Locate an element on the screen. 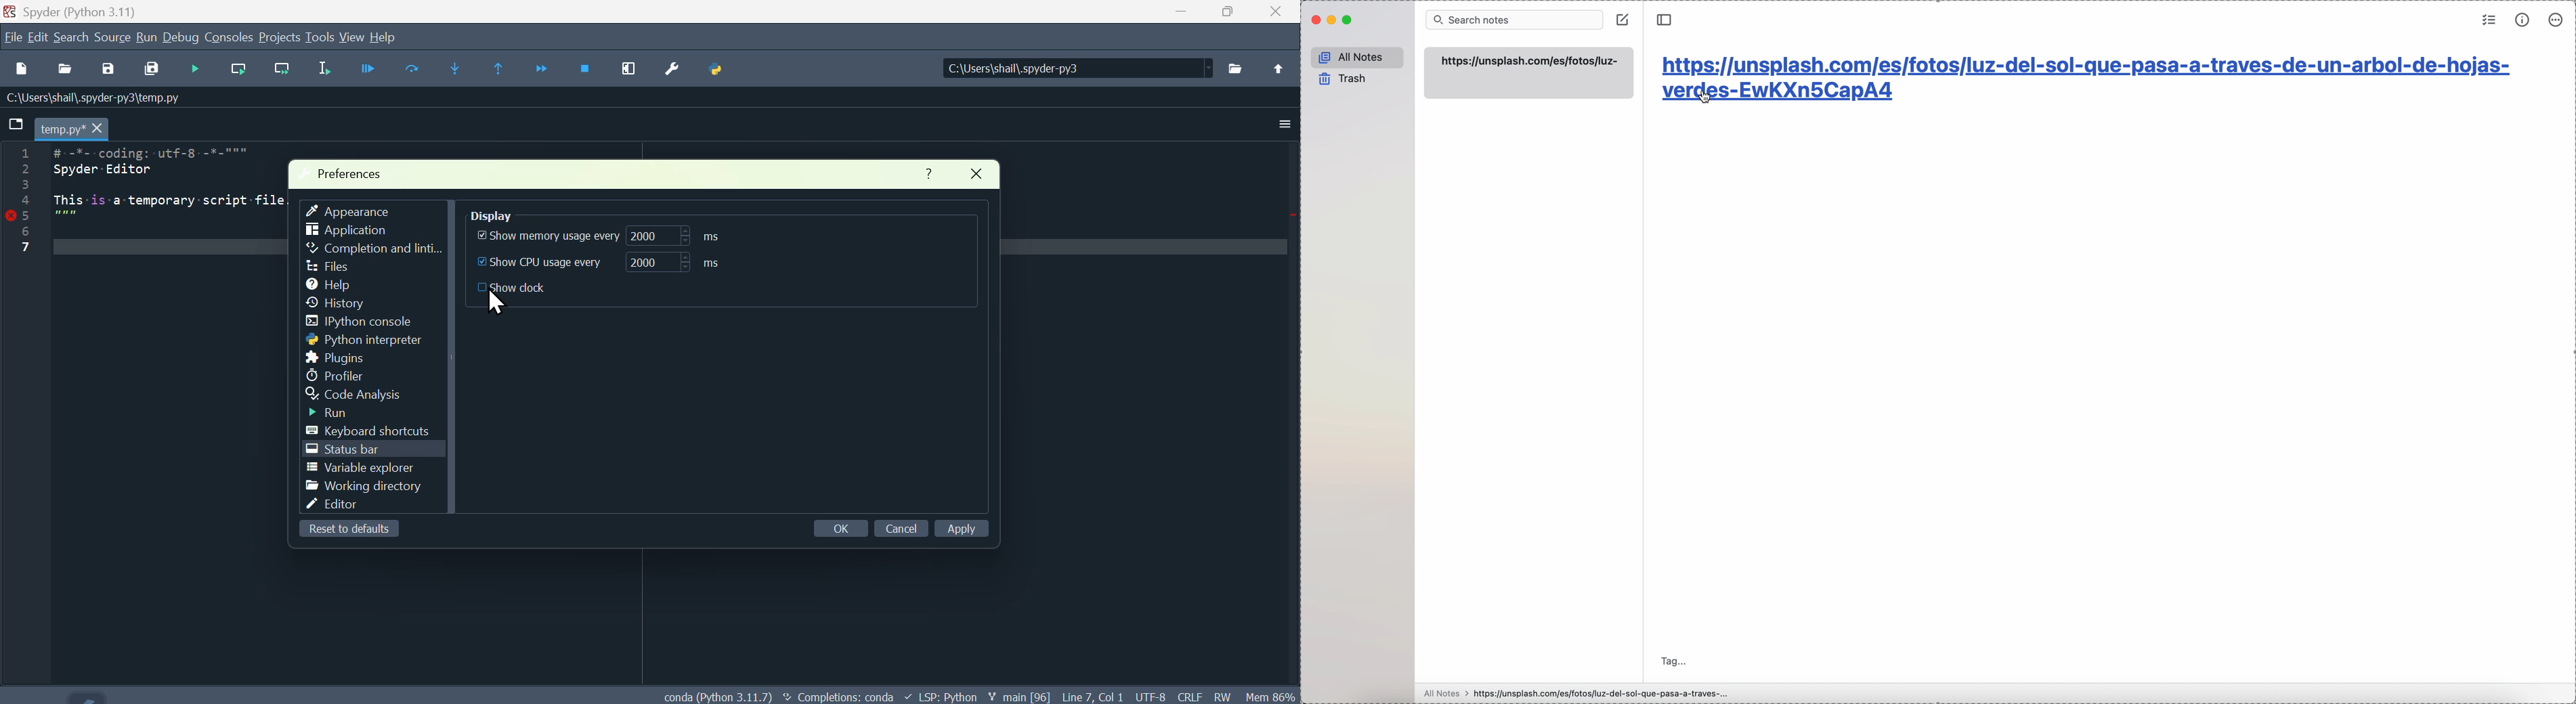 The image size is (2576, 728). Code analysis is located at coordinates (368, 395).